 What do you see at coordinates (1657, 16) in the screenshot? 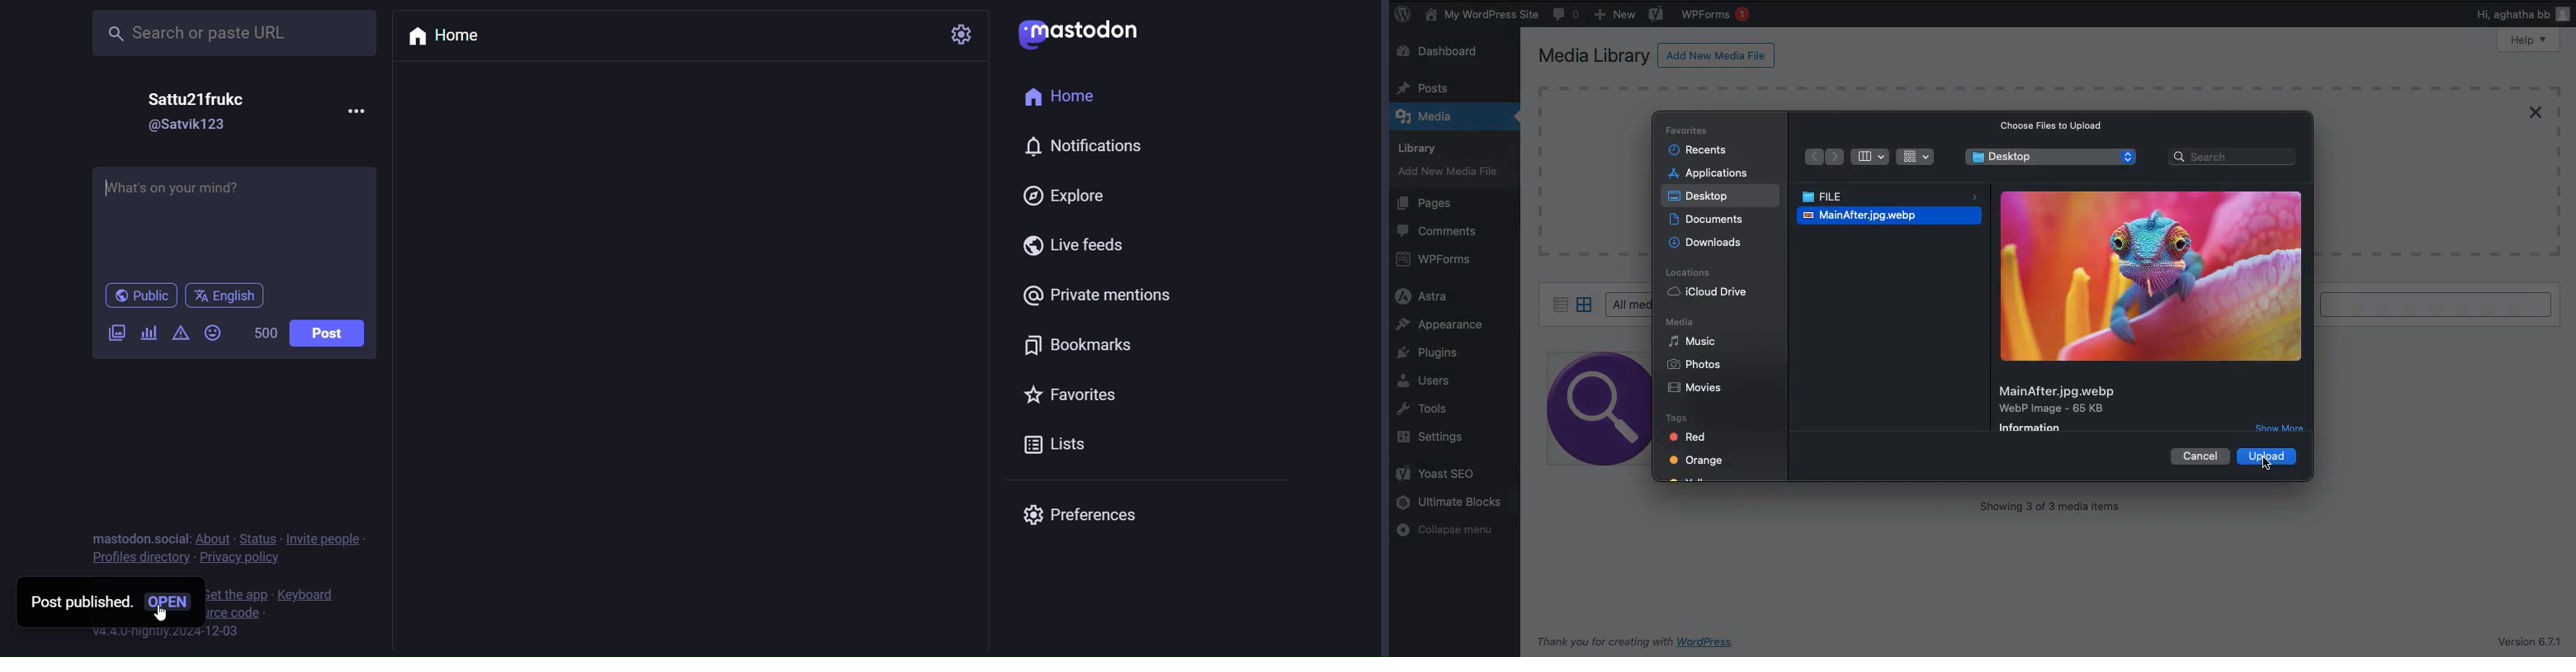
I see `Yoast` at bounding box center [1657, 16].